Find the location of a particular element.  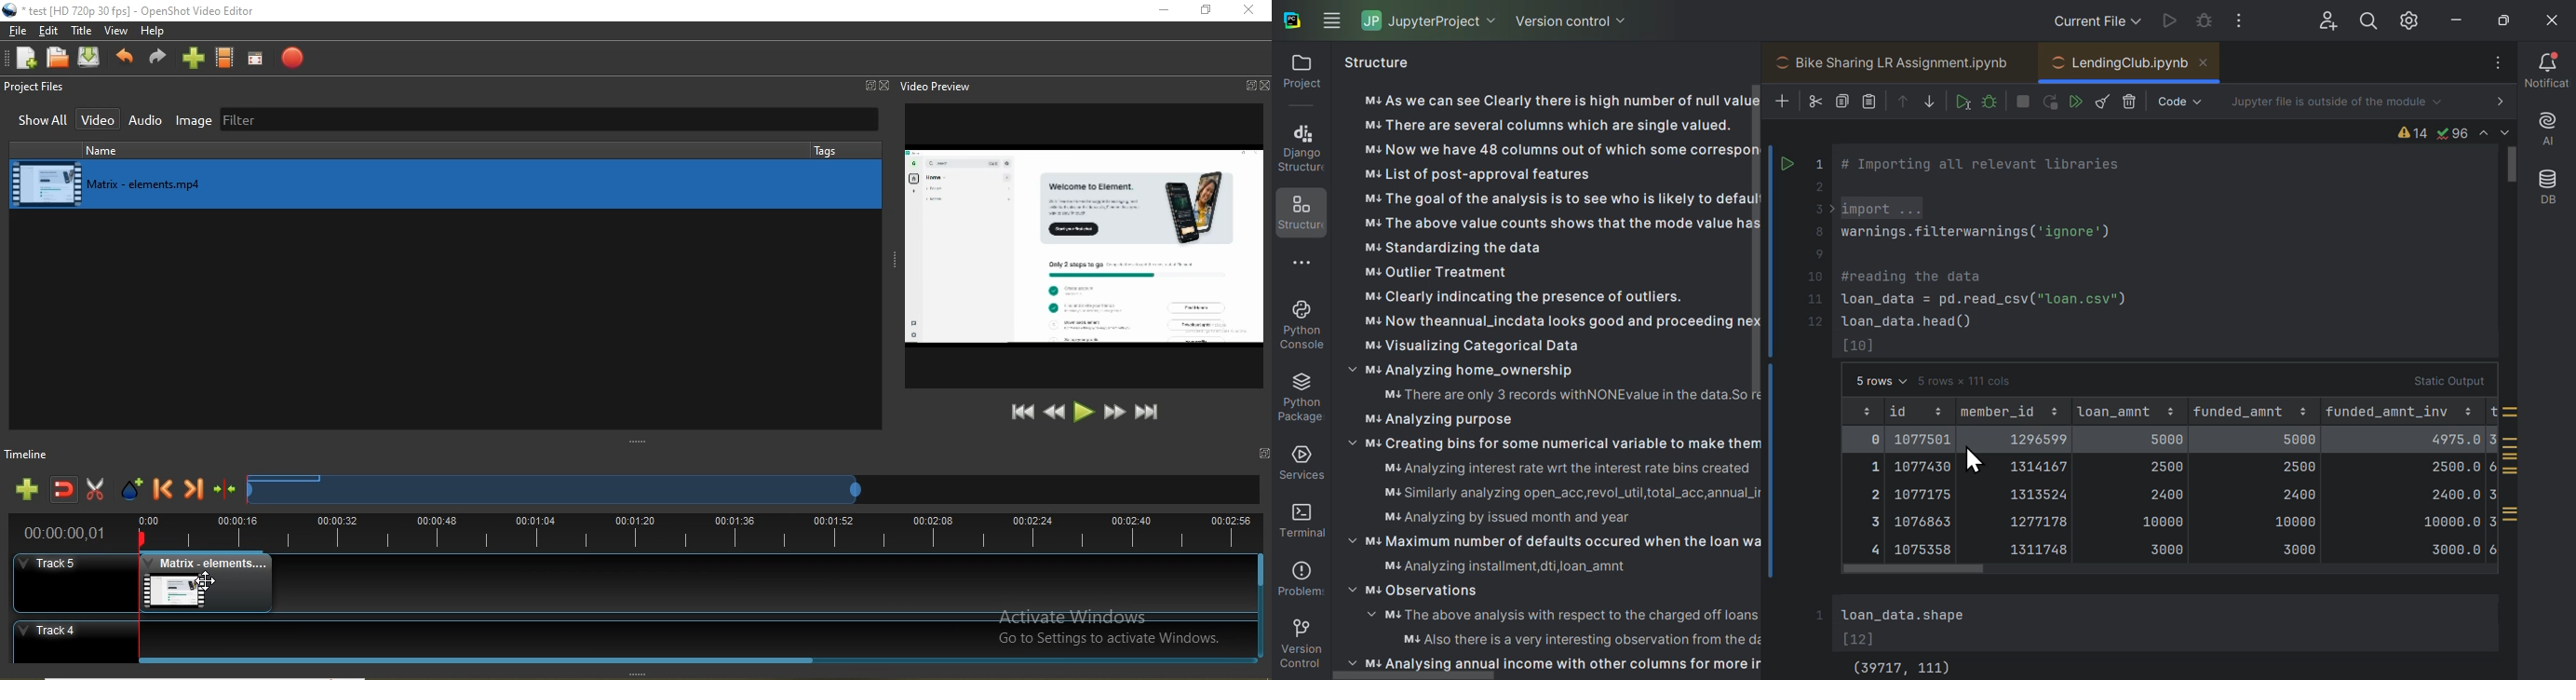

Structure of project is located at coordinates (1550, 357).